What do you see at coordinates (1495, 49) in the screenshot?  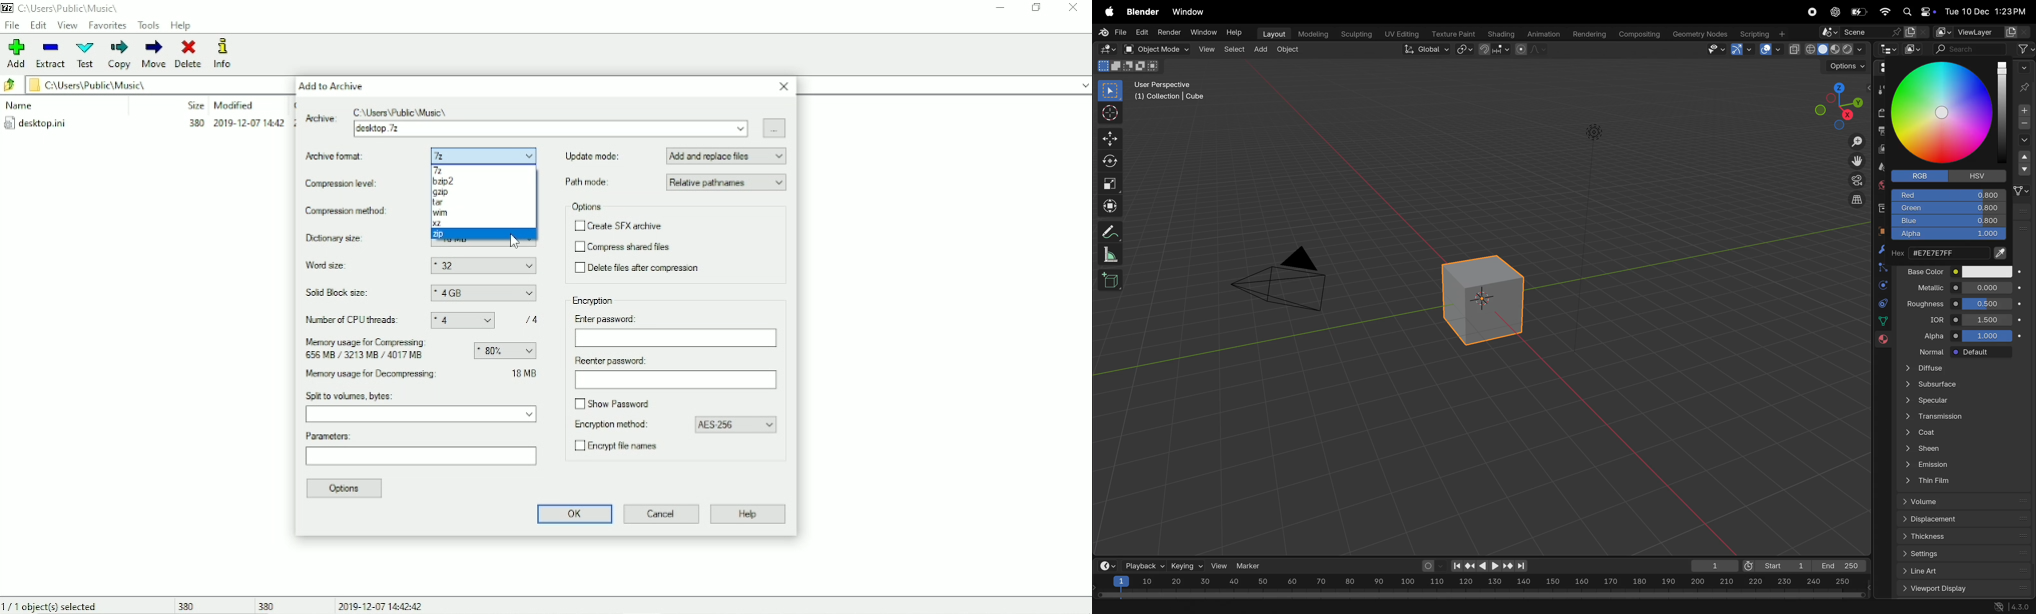 I see `transform point` at bounding box center [1495, 49].